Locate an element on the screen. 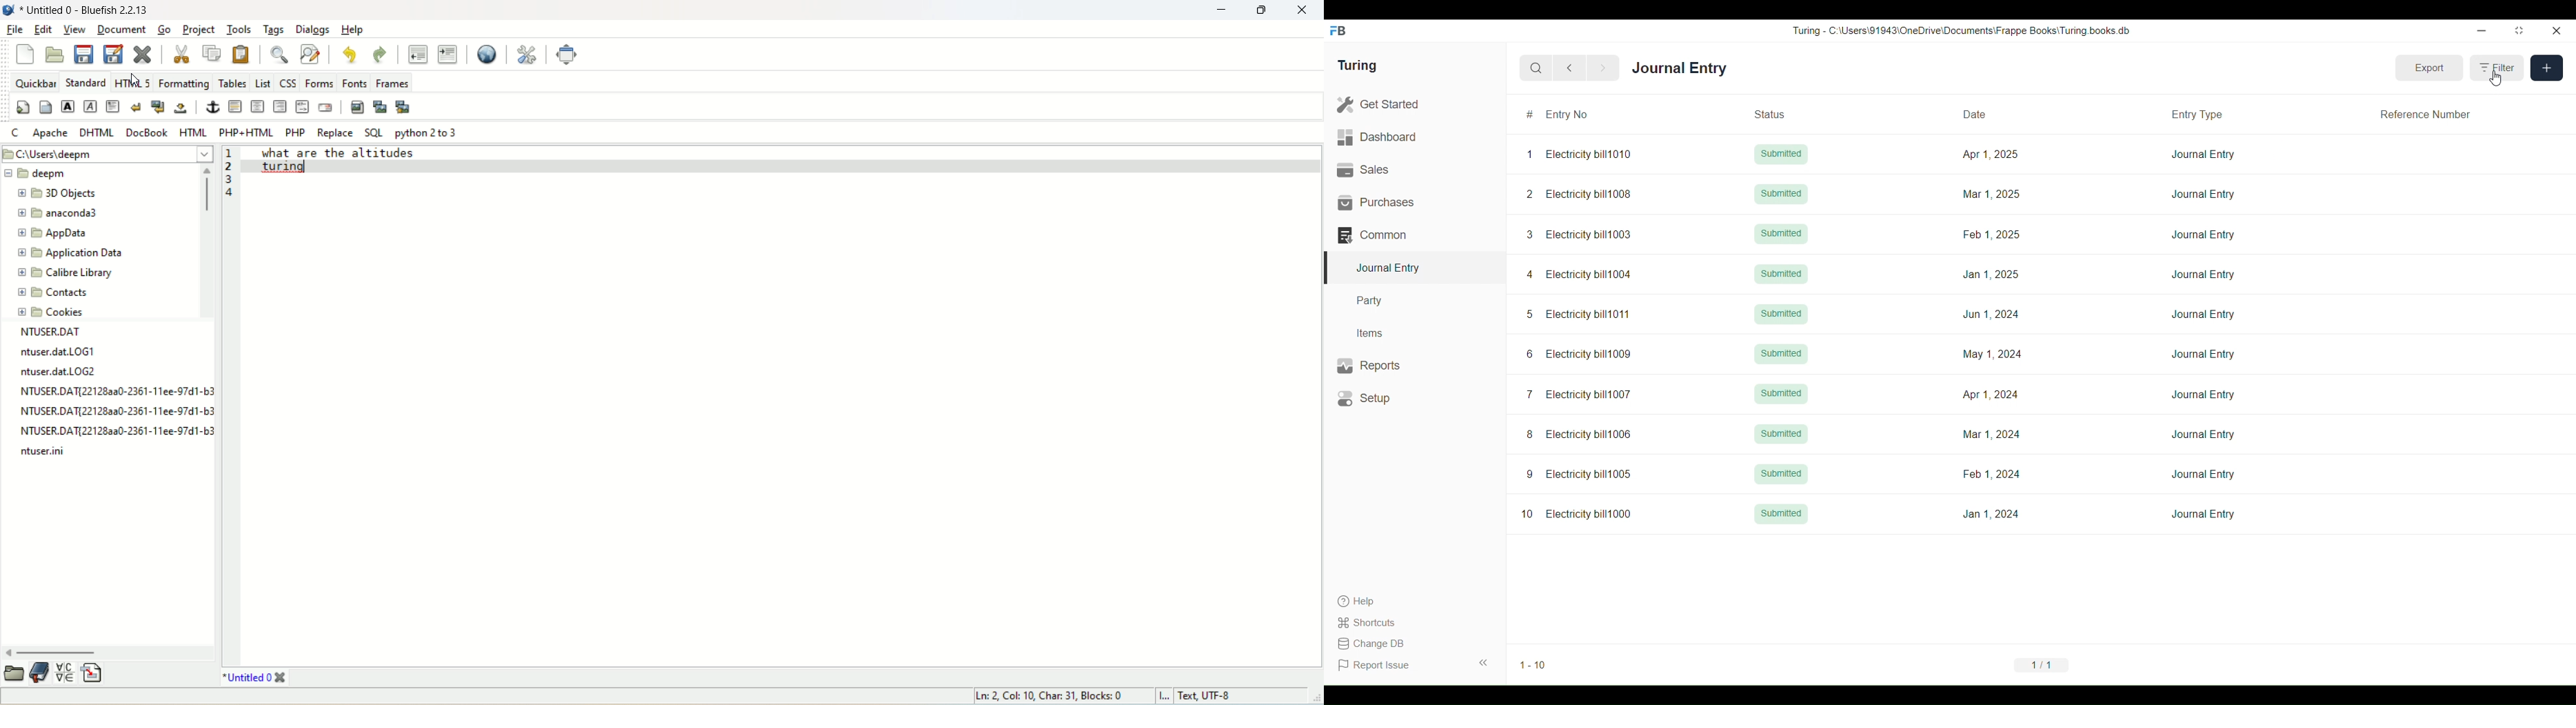 Image resolution: width=2576 pixels, height=728 pixels. Minimize is located at coordinates (2483, 31).